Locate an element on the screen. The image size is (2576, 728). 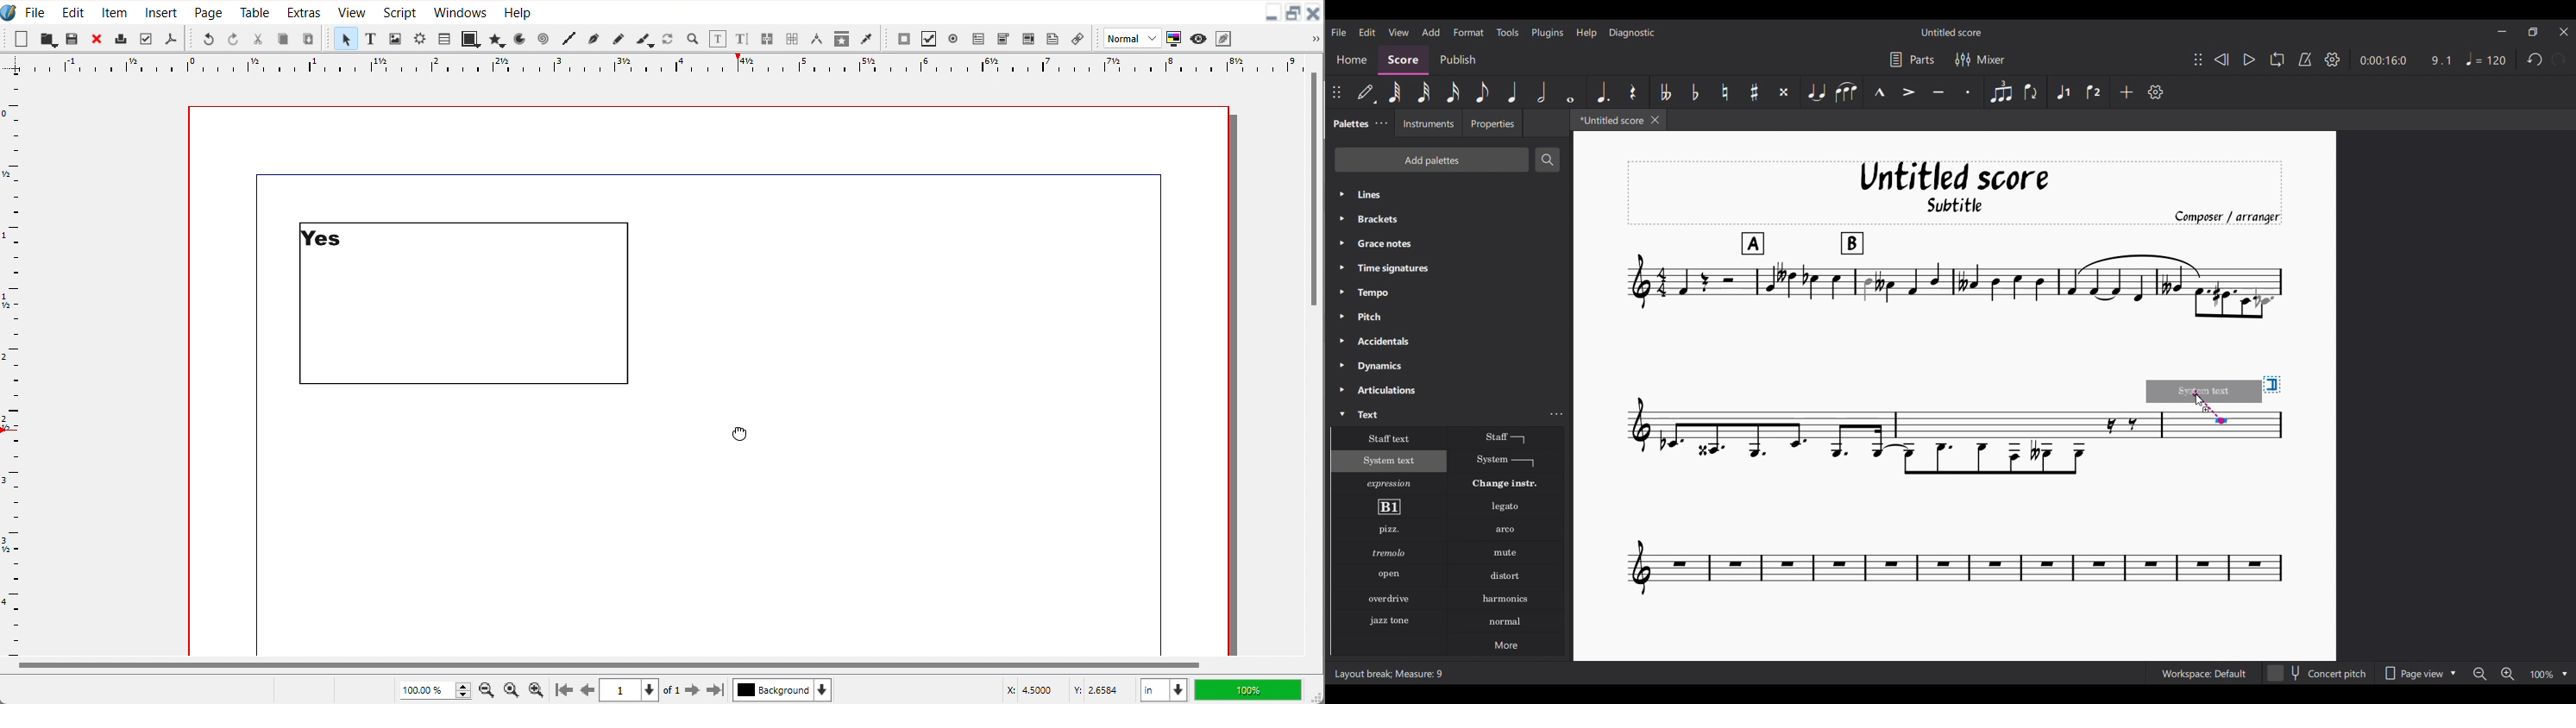
Vertical scroll bar is located at coordinates (1314, 191).